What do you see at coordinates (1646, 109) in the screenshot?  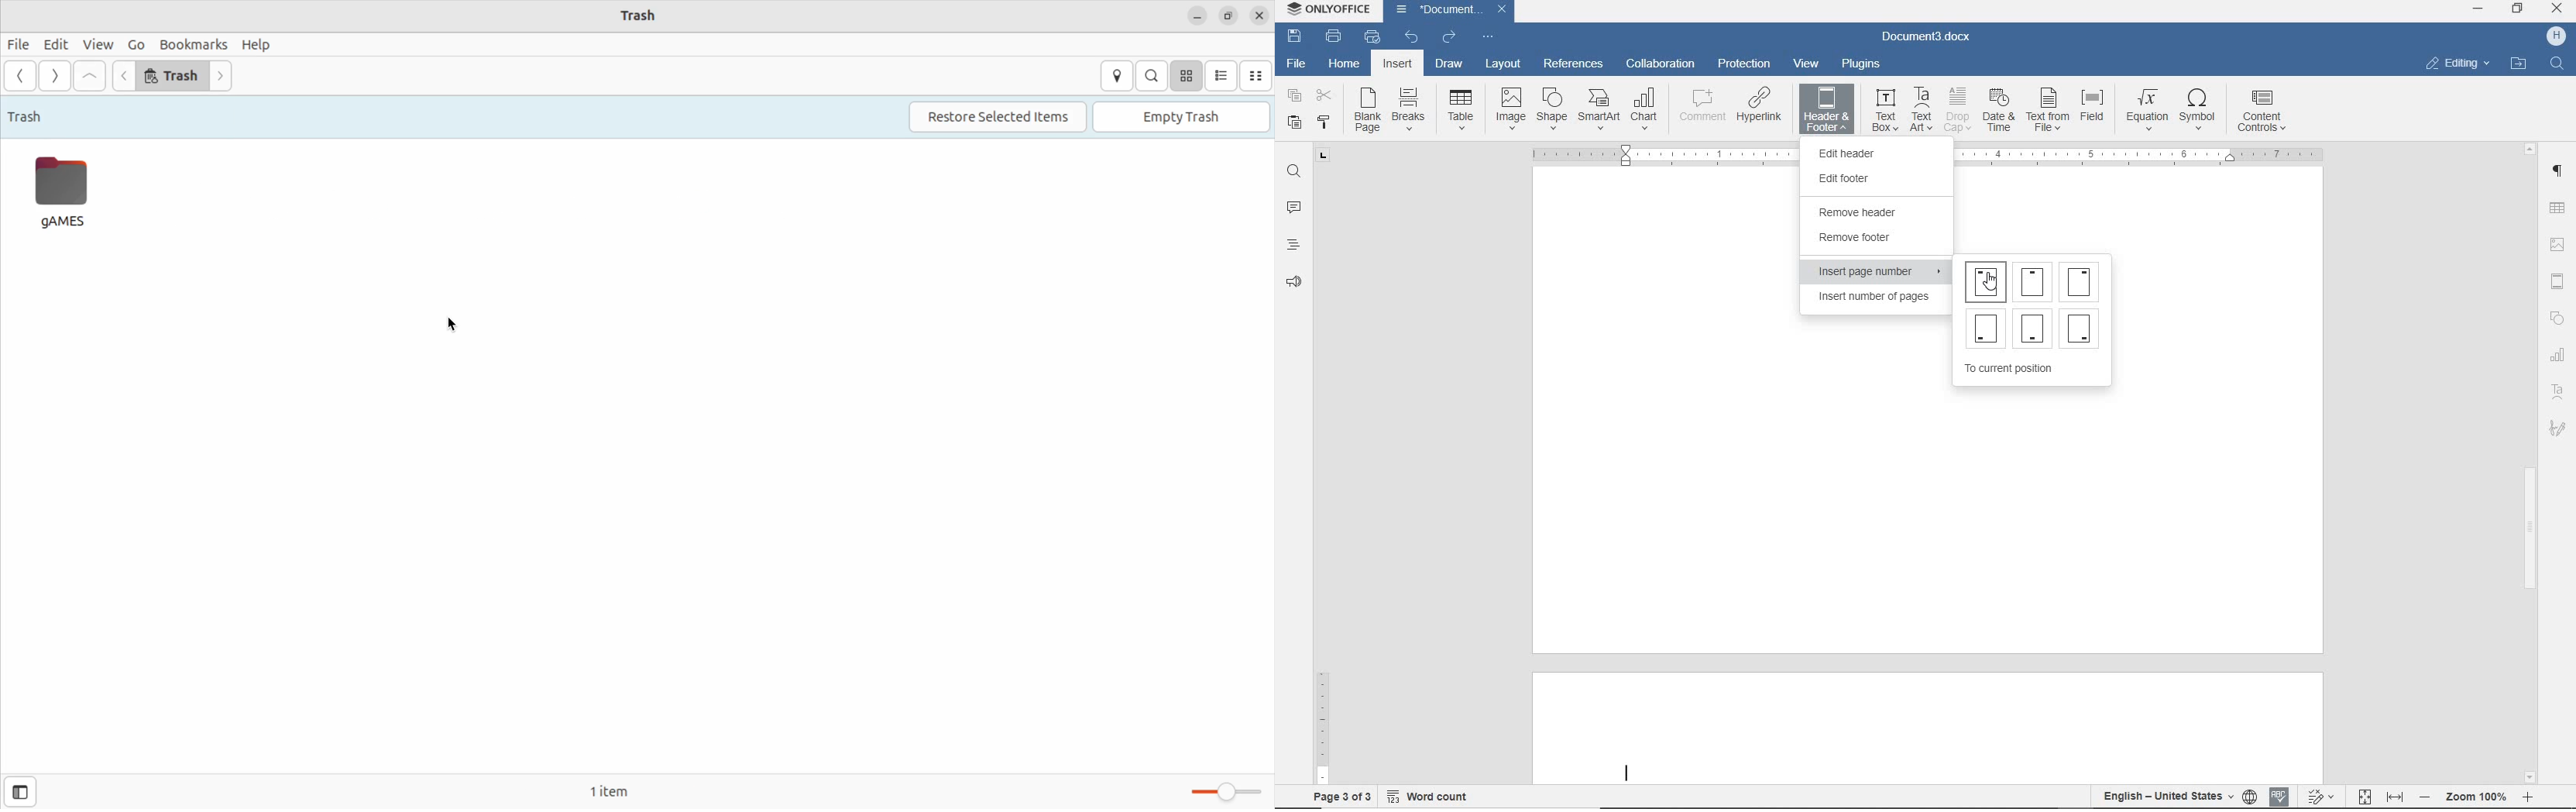 I see `CHART` at bounding box center [1646, 109].